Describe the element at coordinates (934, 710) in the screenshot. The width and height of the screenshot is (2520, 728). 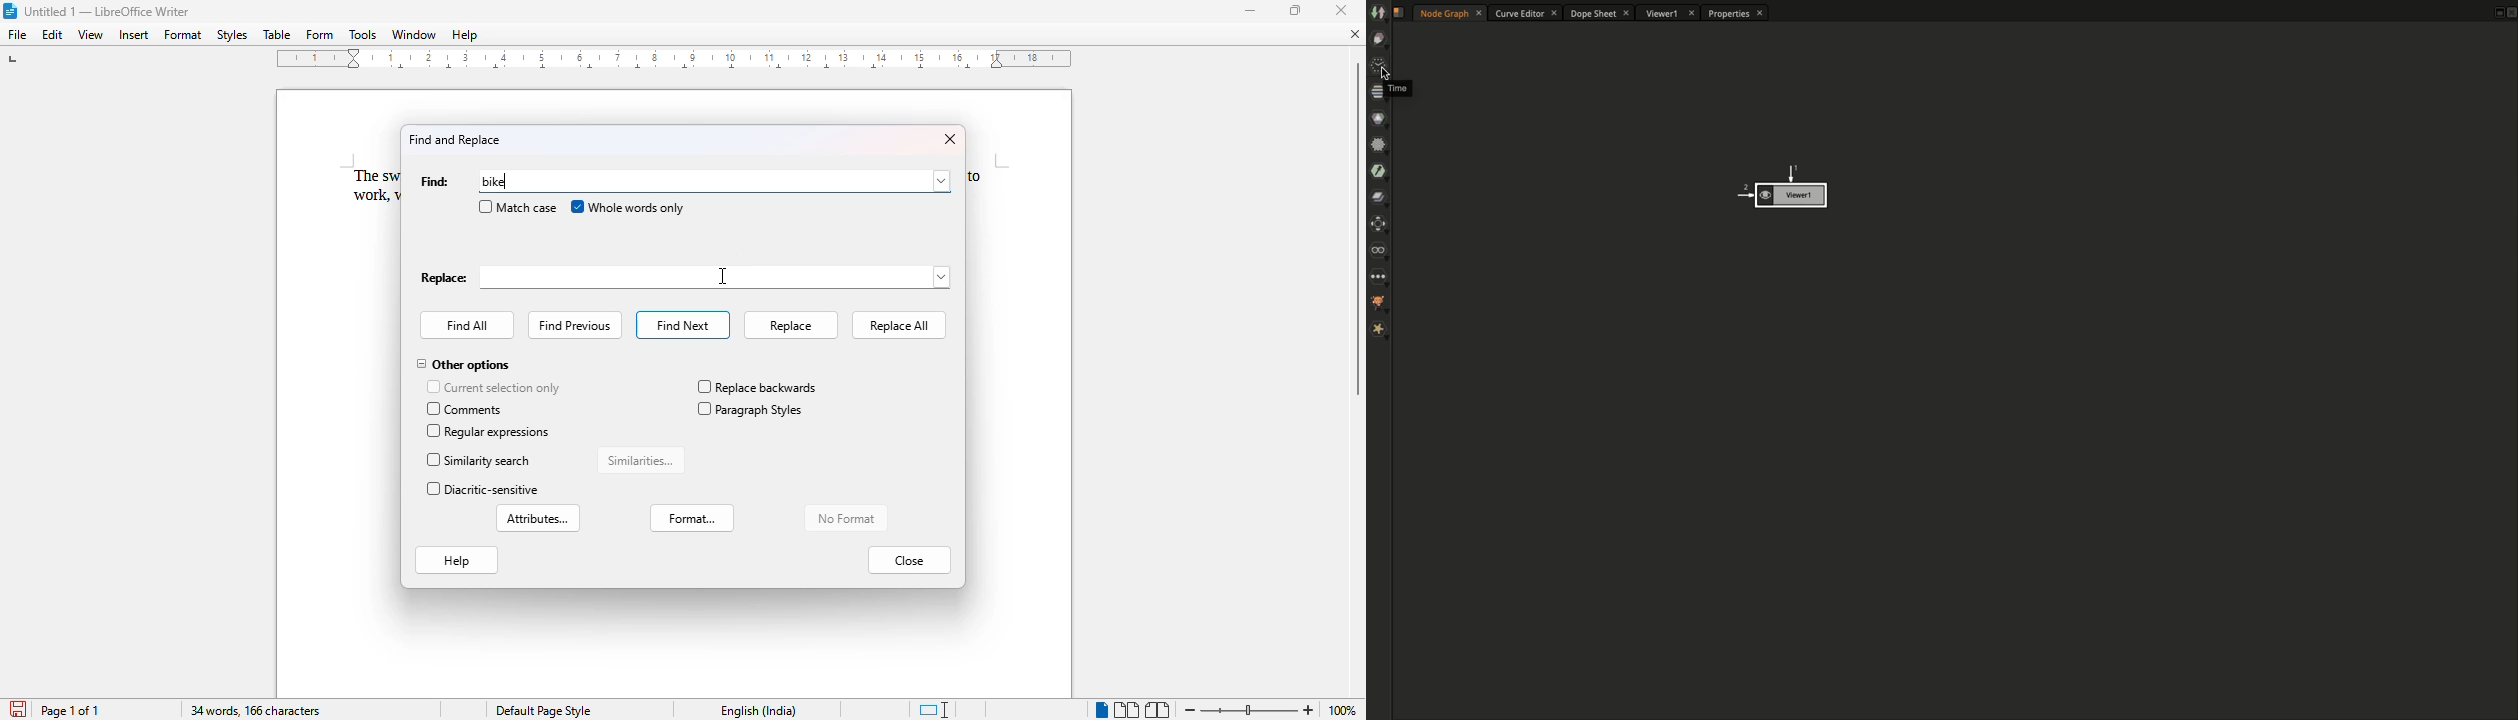
I see `standard selection` at that location.